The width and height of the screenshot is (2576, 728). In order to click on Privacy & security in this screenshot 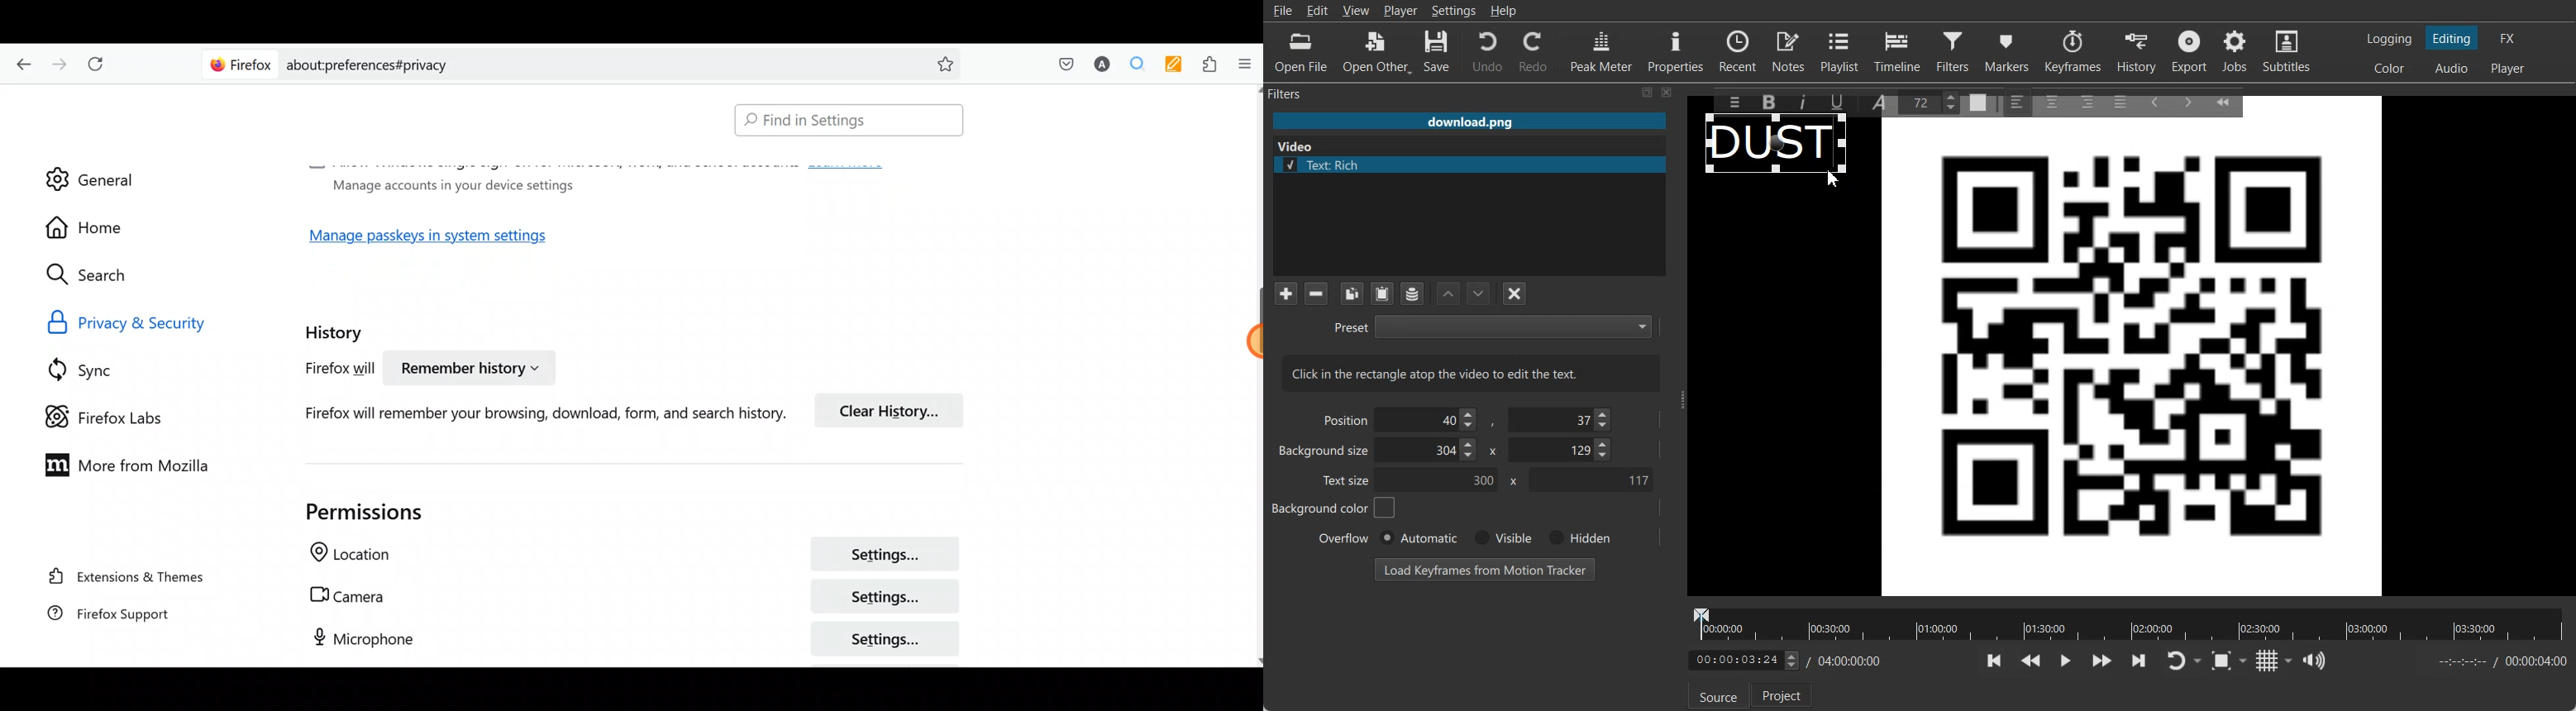, I will do `click(159, 321)`.